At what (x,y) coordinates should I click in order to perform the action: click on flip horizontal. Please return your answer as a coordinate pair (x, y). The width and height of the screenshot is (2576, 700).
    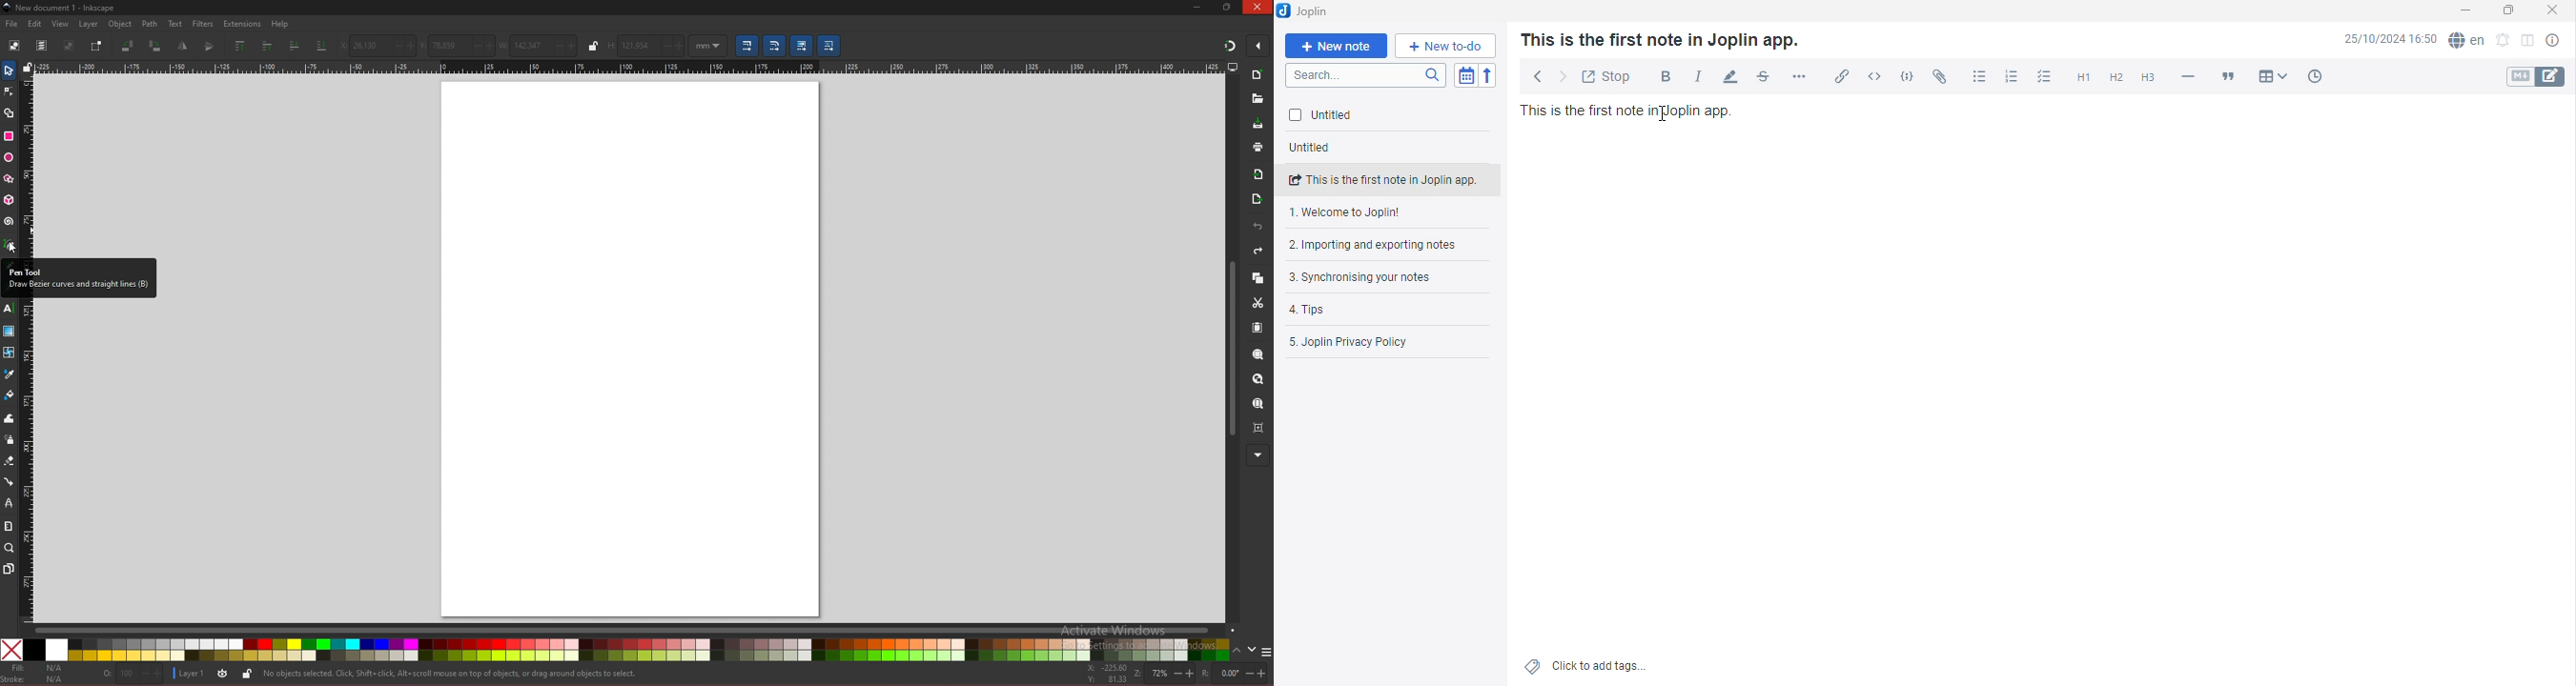
    Looking at the image, I should click on (183, 46).